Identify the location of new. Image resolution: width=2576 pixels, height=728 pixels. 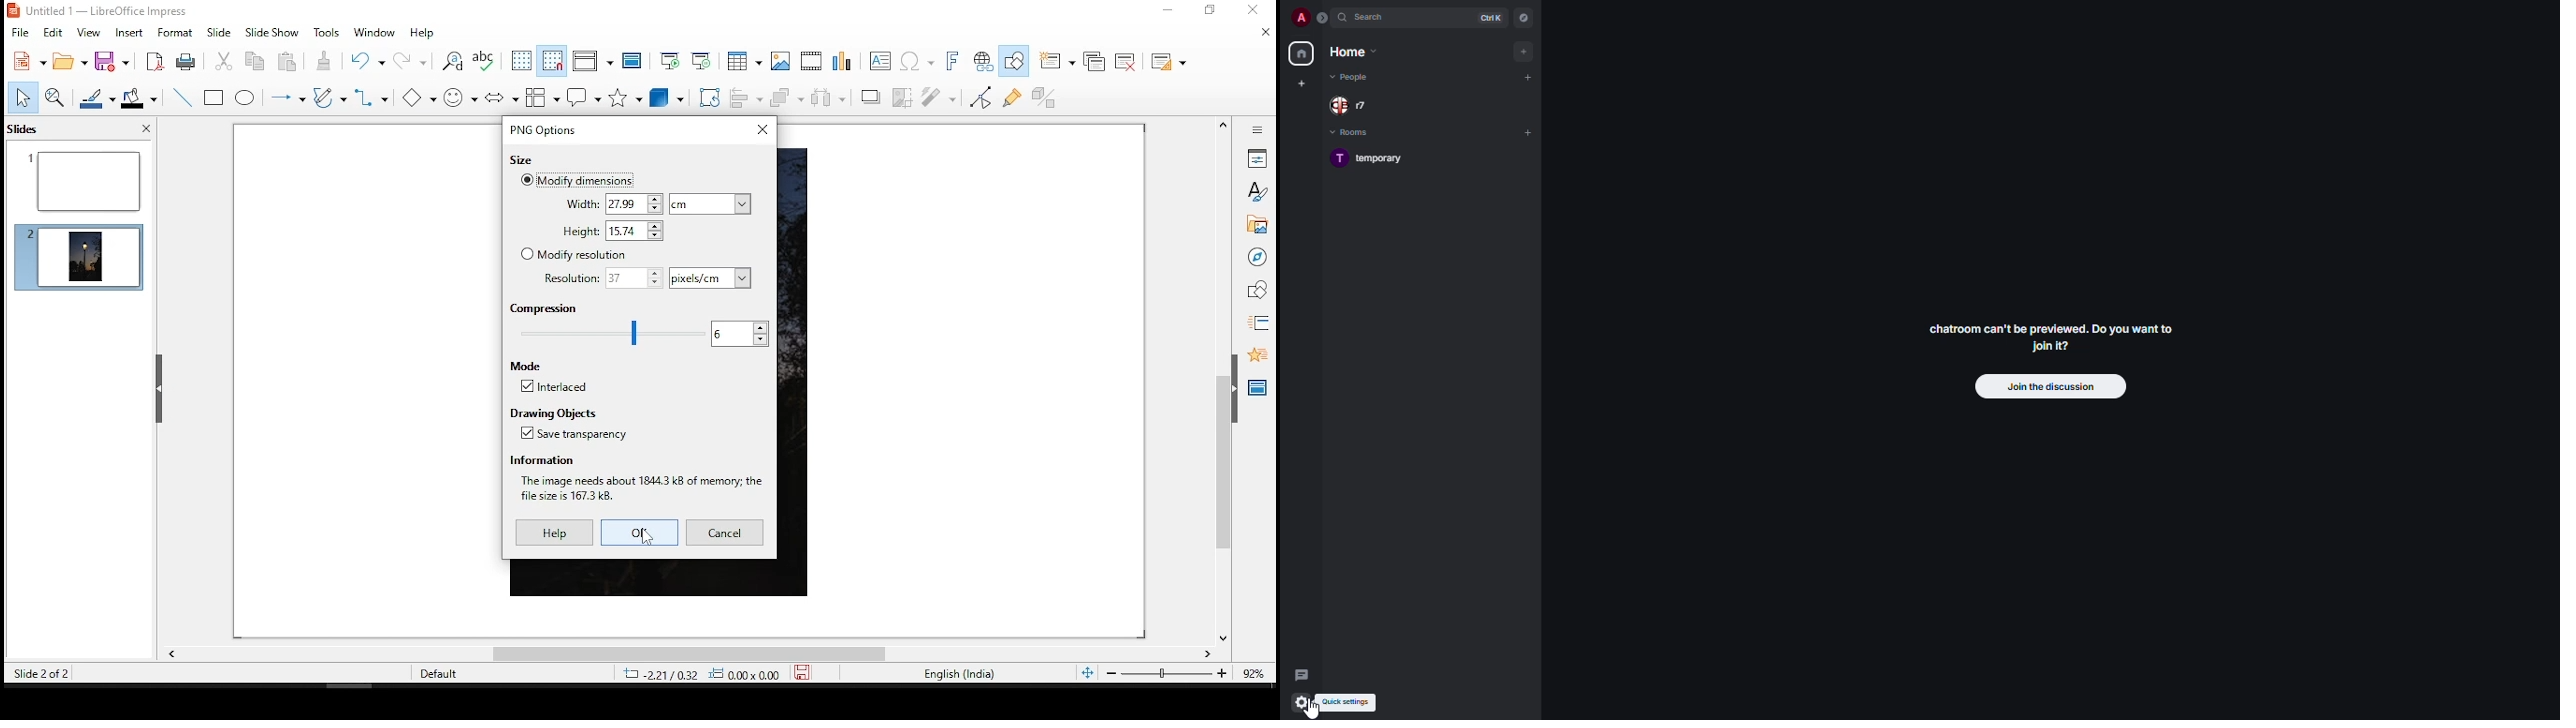
(29, 61).